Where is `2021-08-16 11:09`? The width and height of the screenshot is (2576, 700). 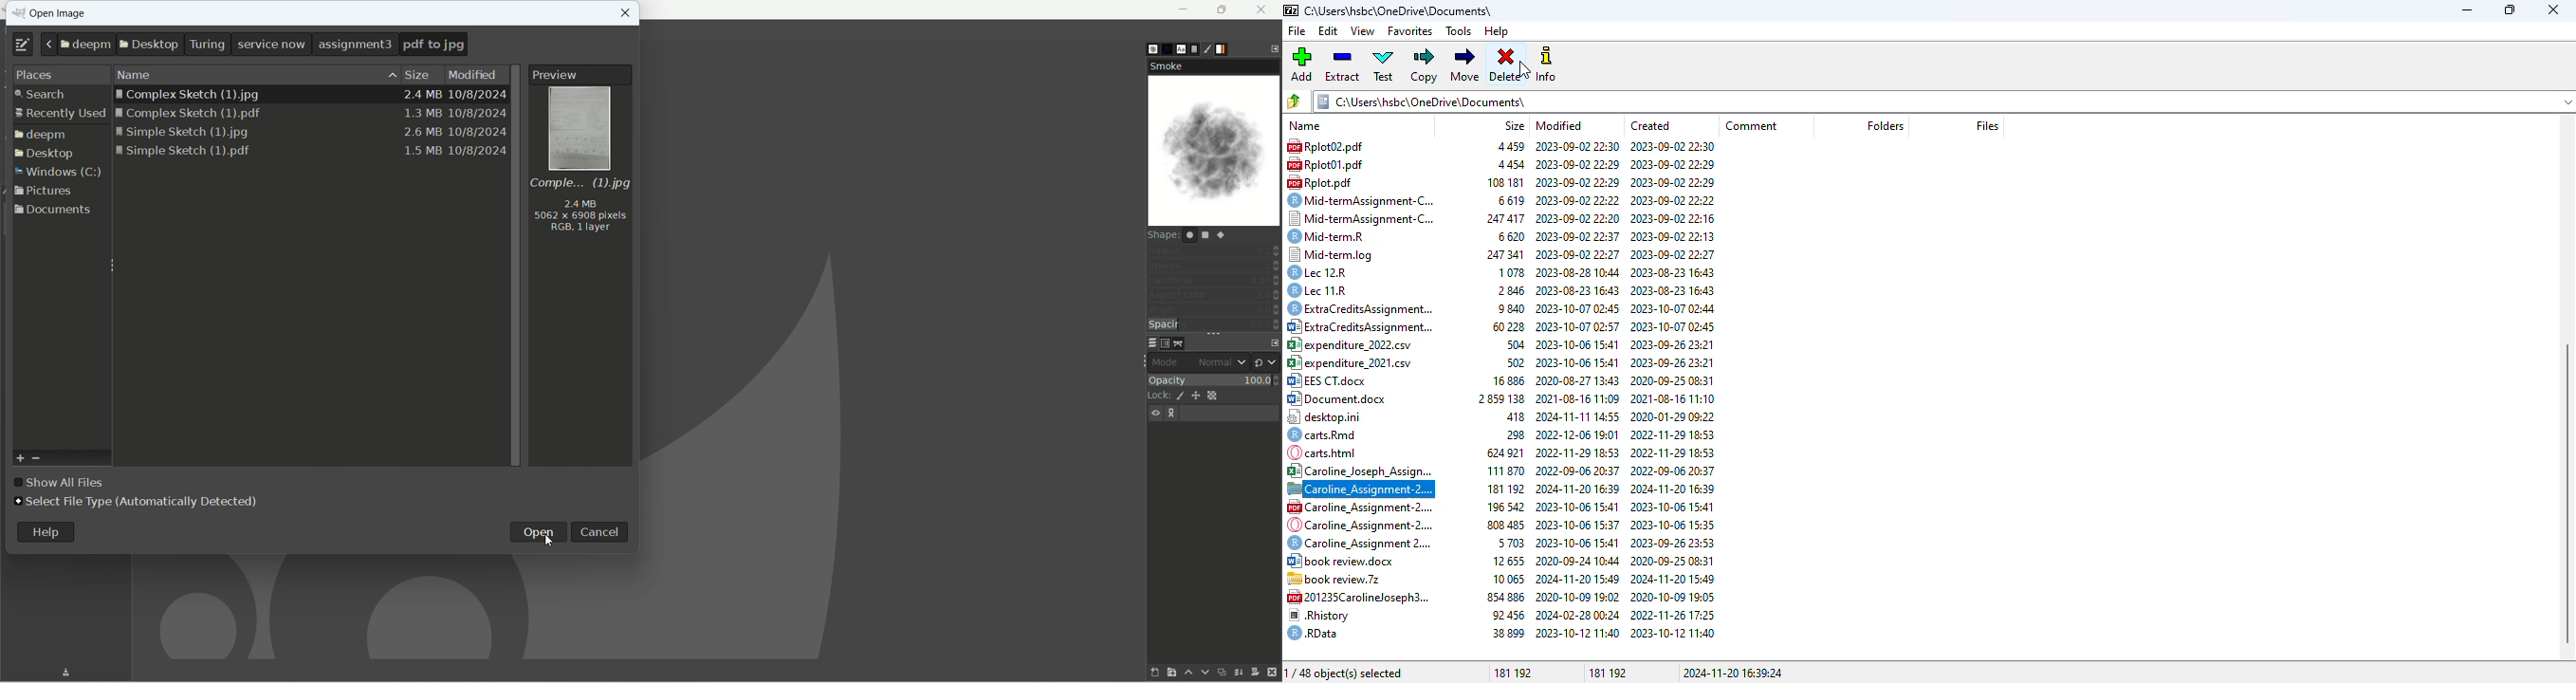 2021-08-16 11:09 is located at coordinates (1577, 399).